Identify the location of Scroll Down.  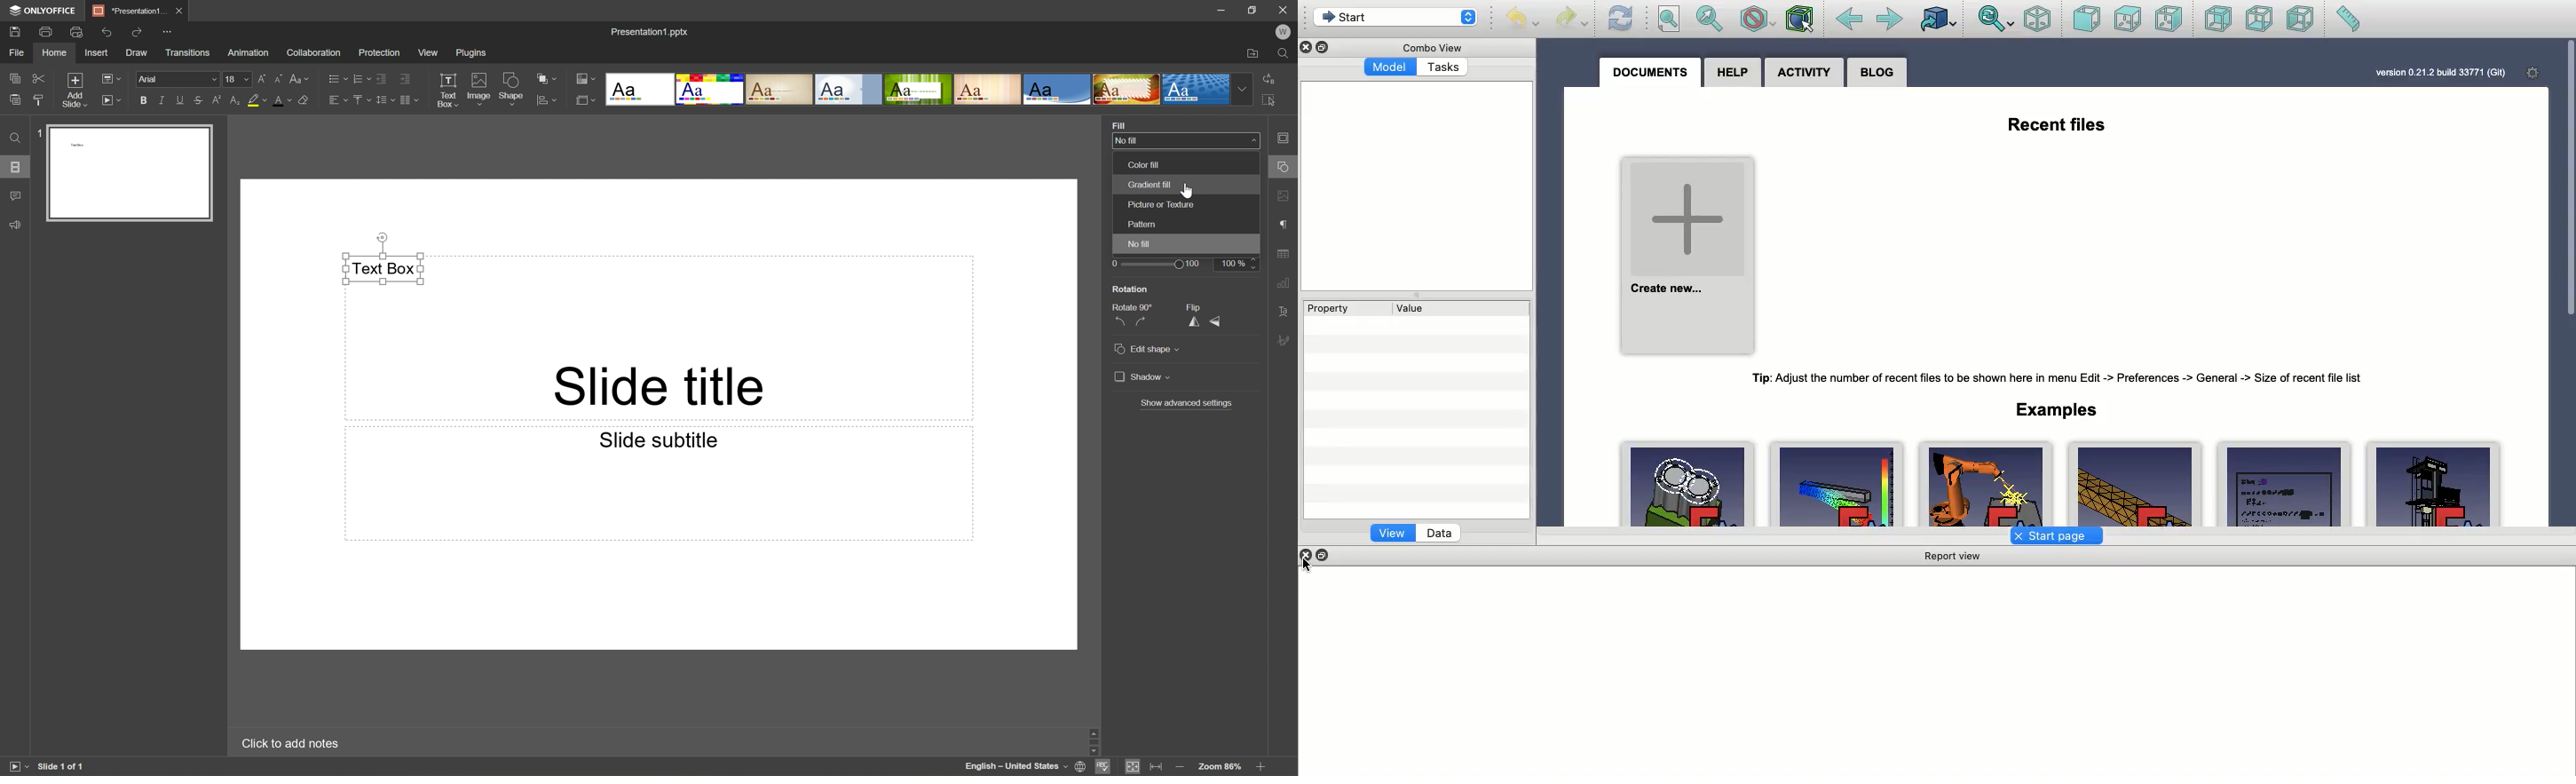
(1262, 751).